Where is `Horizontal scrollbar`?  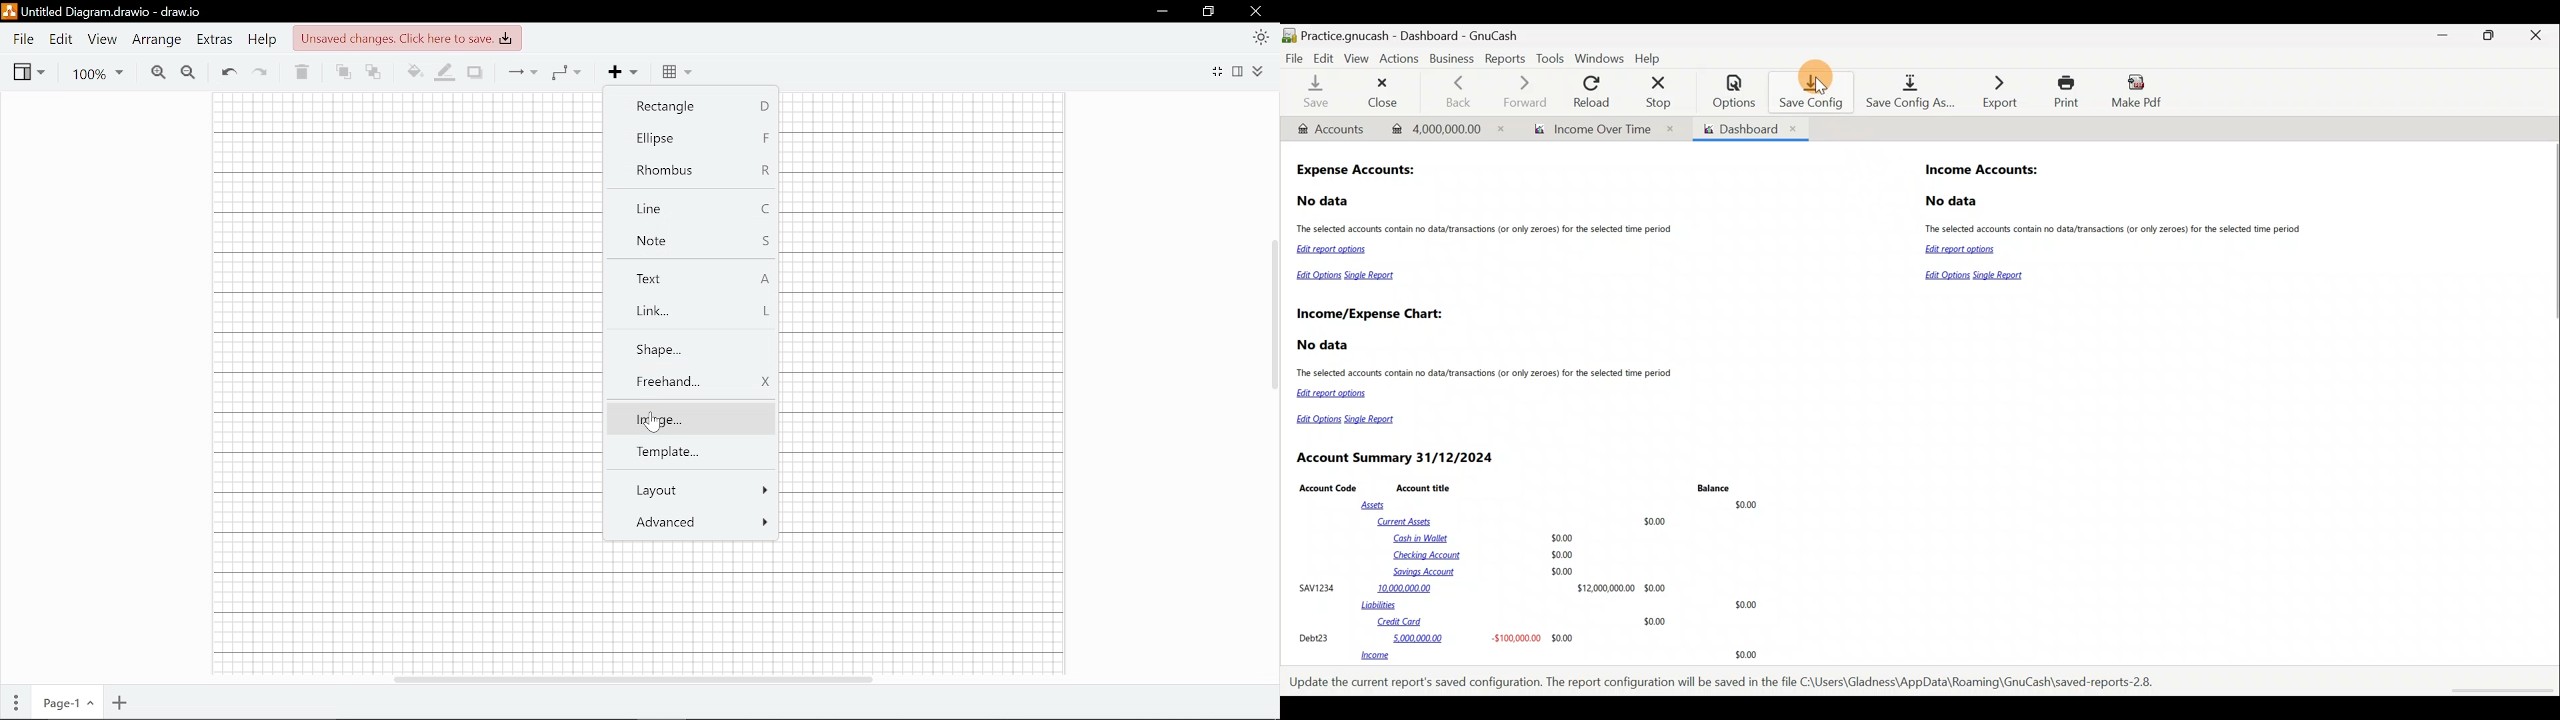 Horizontal scrollbar is located at coordinates (634, 679).